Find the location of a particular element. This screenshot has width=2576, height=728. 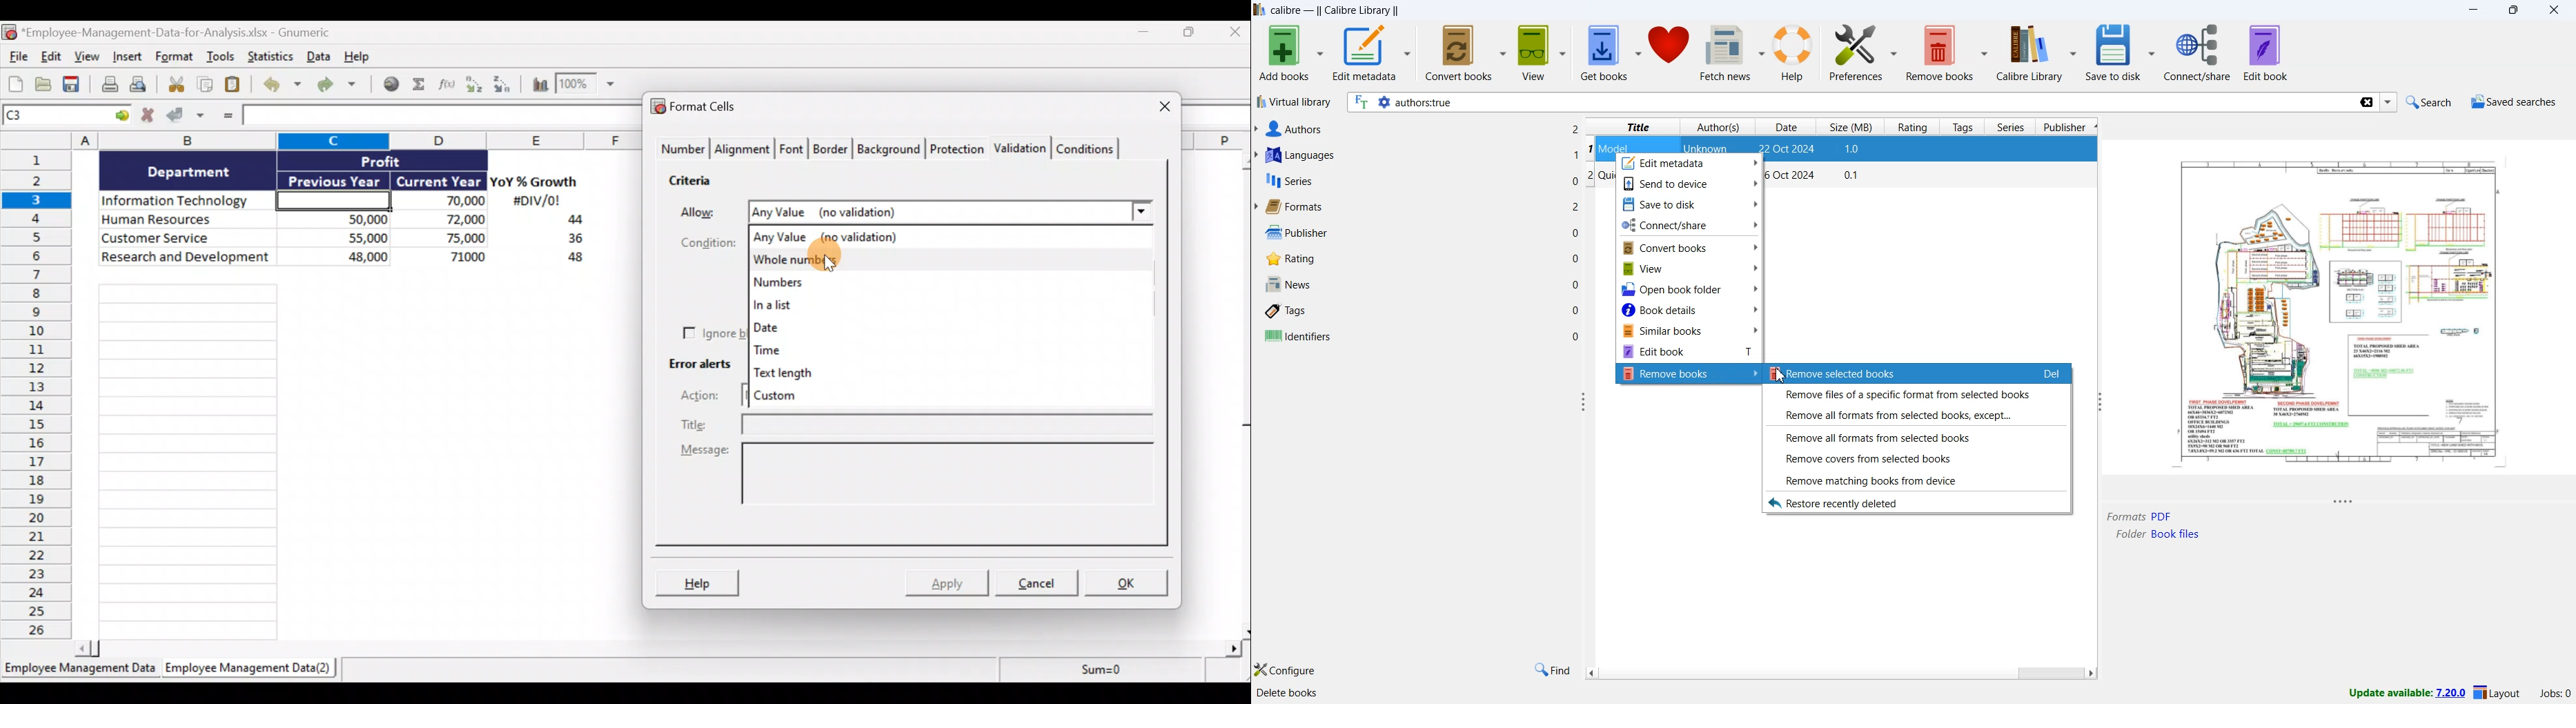

preferences is located at coordinates (1863, 53).